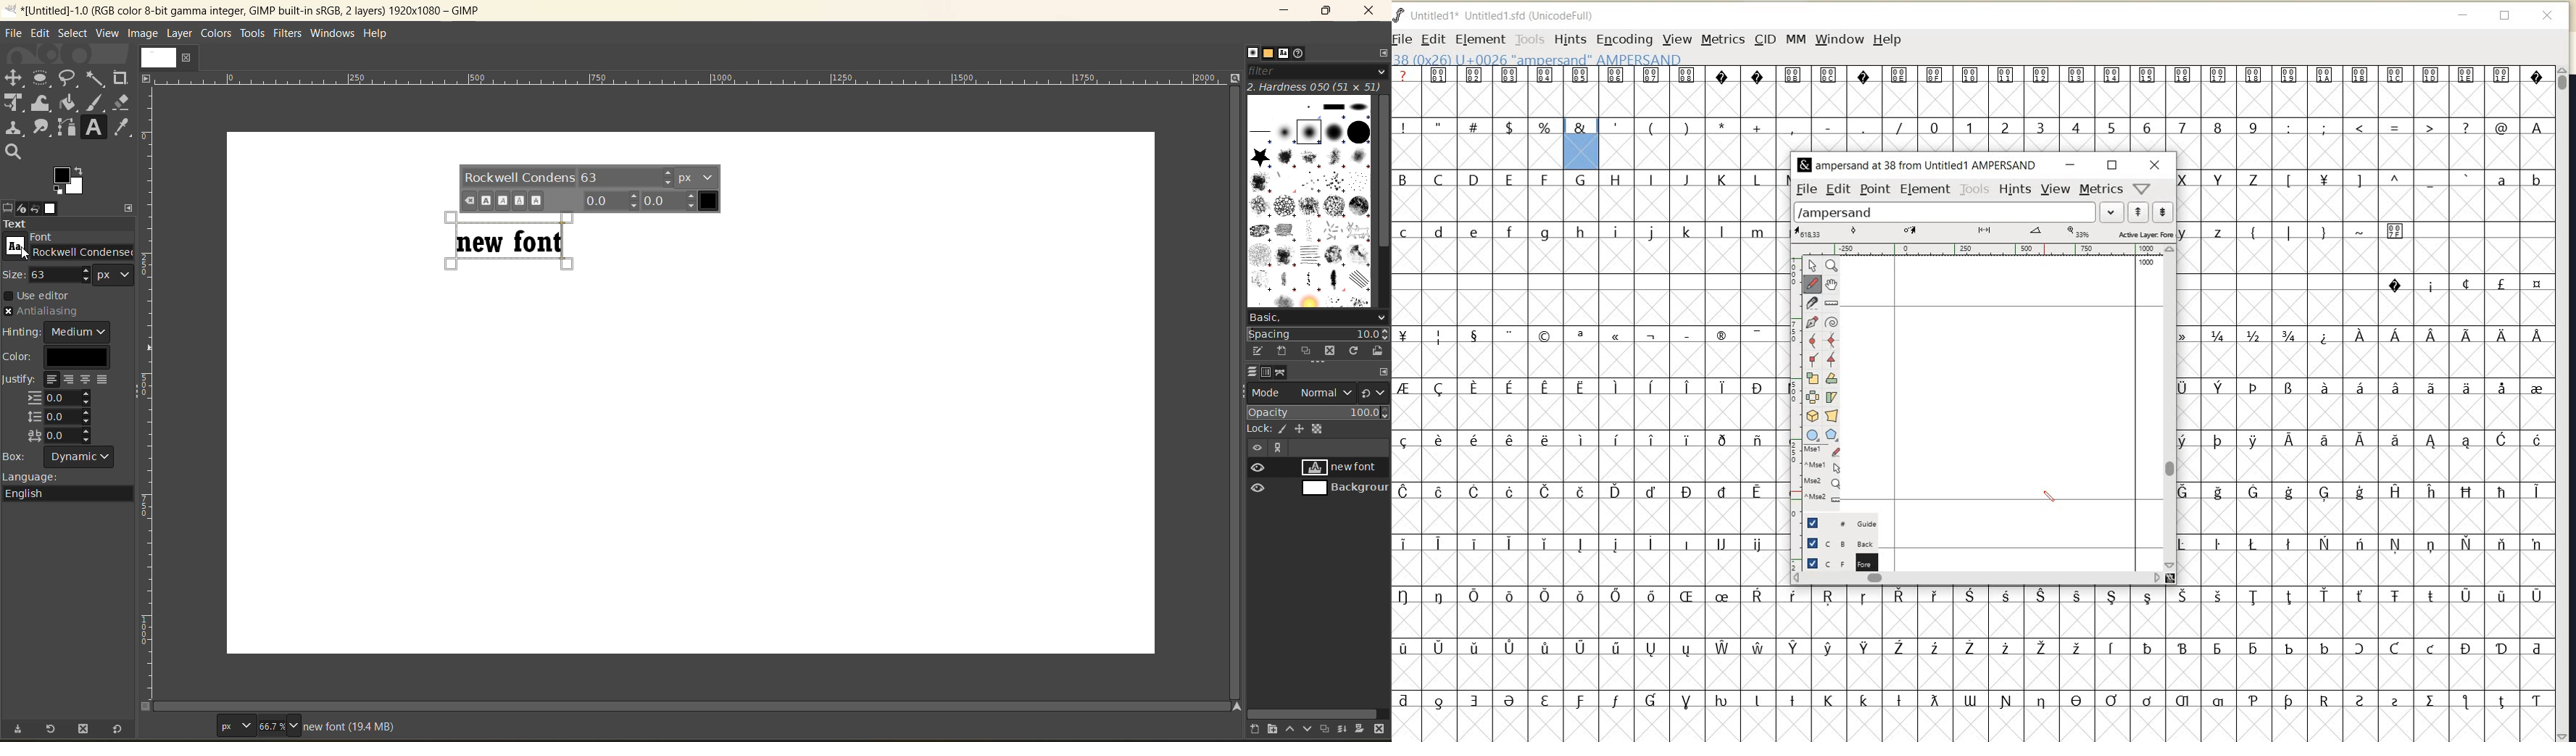  Describe the element at coordinates (1839, 522) in the screenshot. I see `GUIDE` at that location.